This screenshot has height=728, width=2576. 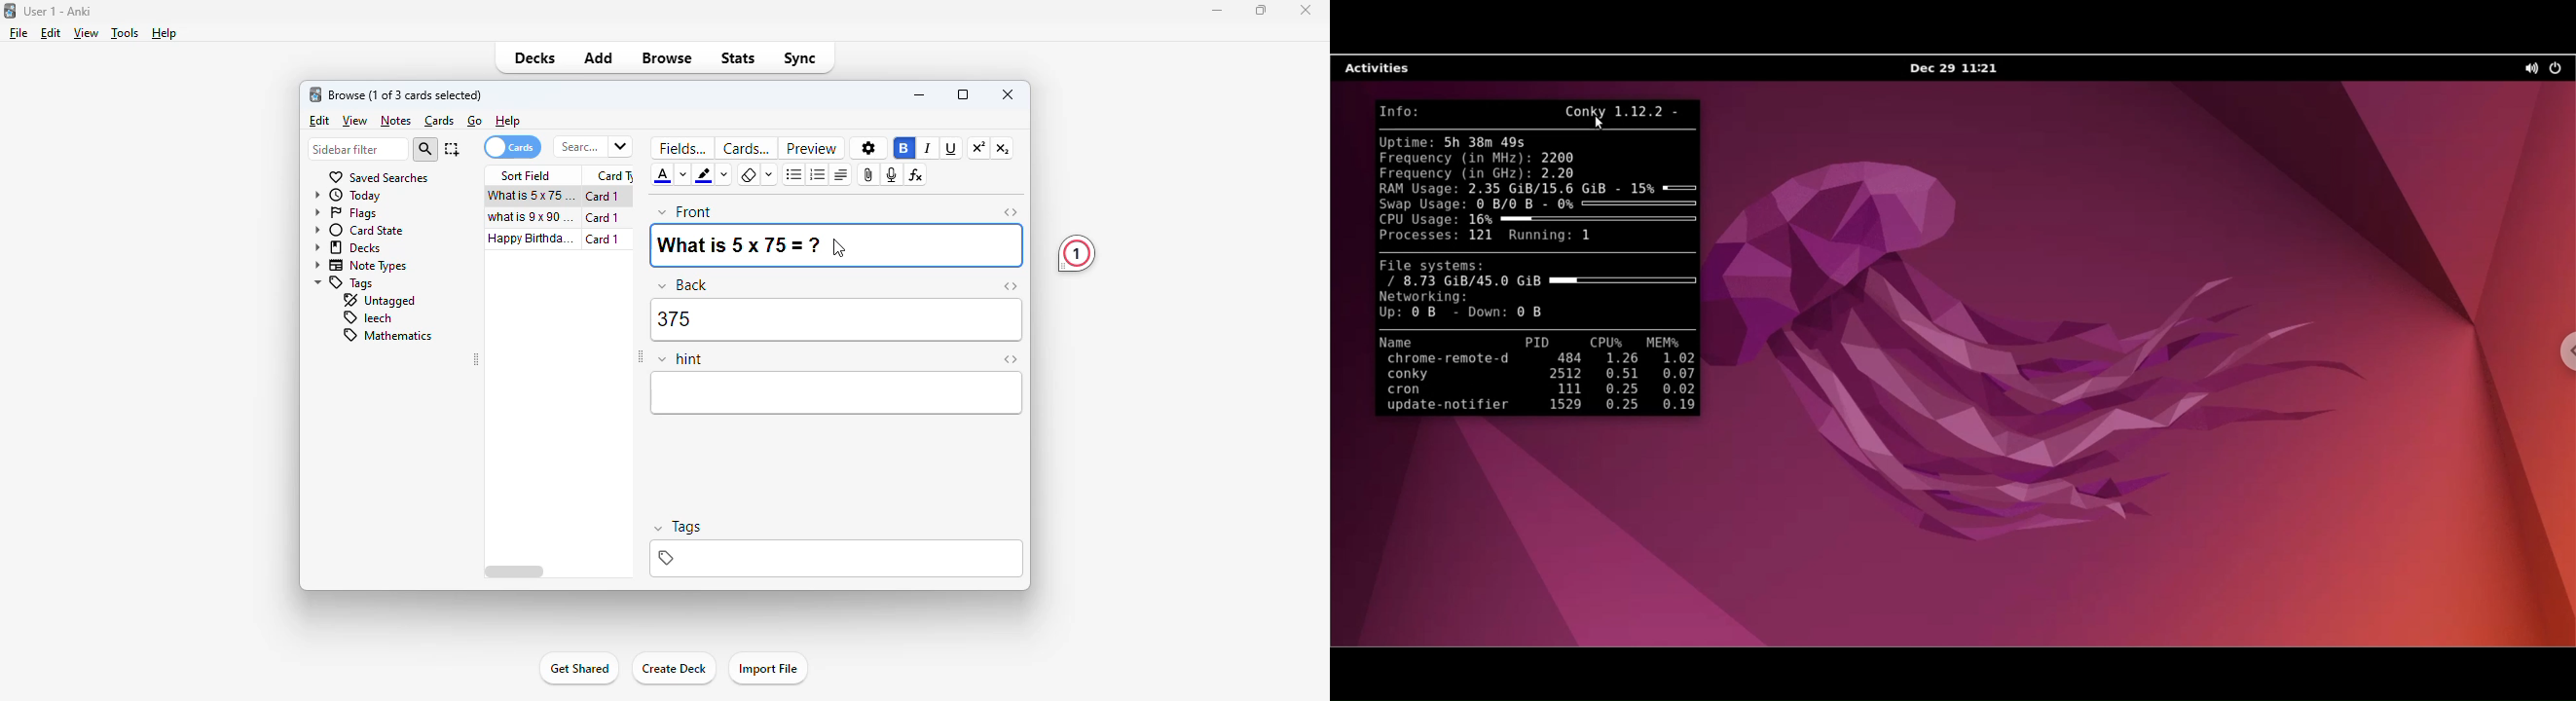 What do you see at coordinates (315, 94) in the screenshot?
I see `logo` at bounding box center [315, 94].